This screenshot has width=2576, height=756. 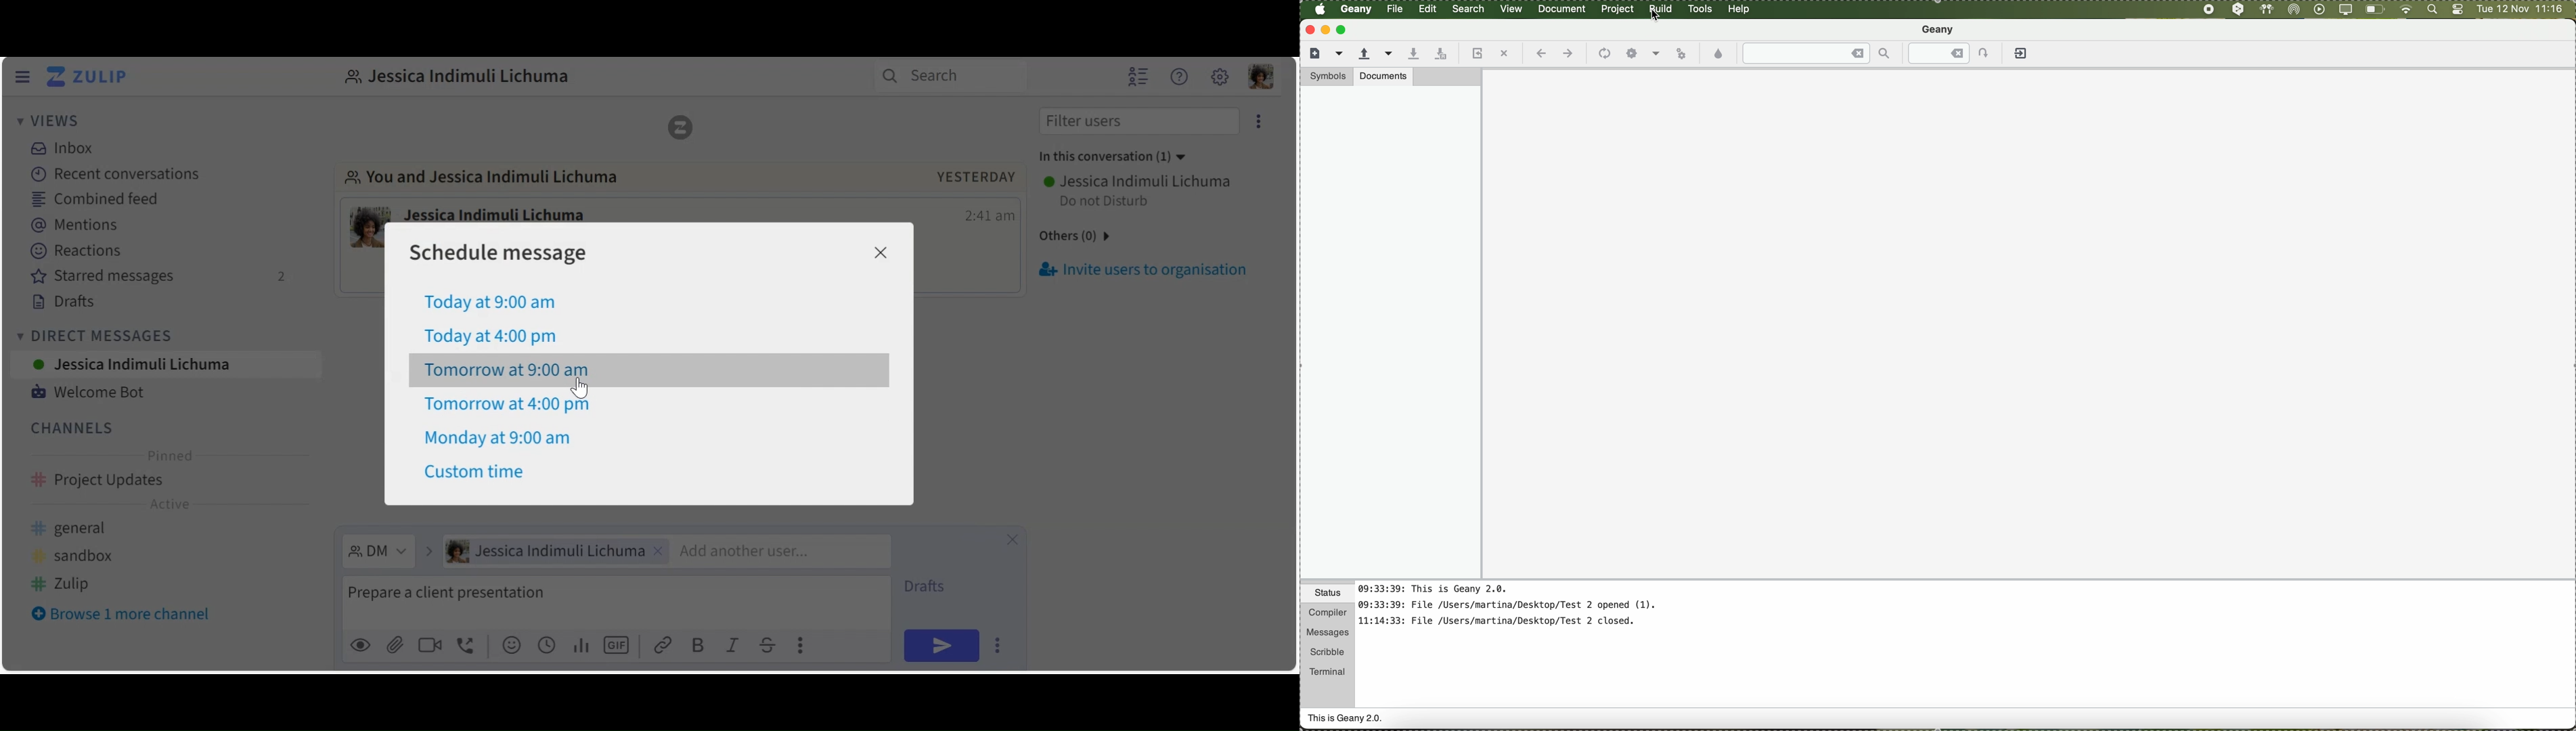 I want to click on Welcome Bot, so click(x=87, y=393).